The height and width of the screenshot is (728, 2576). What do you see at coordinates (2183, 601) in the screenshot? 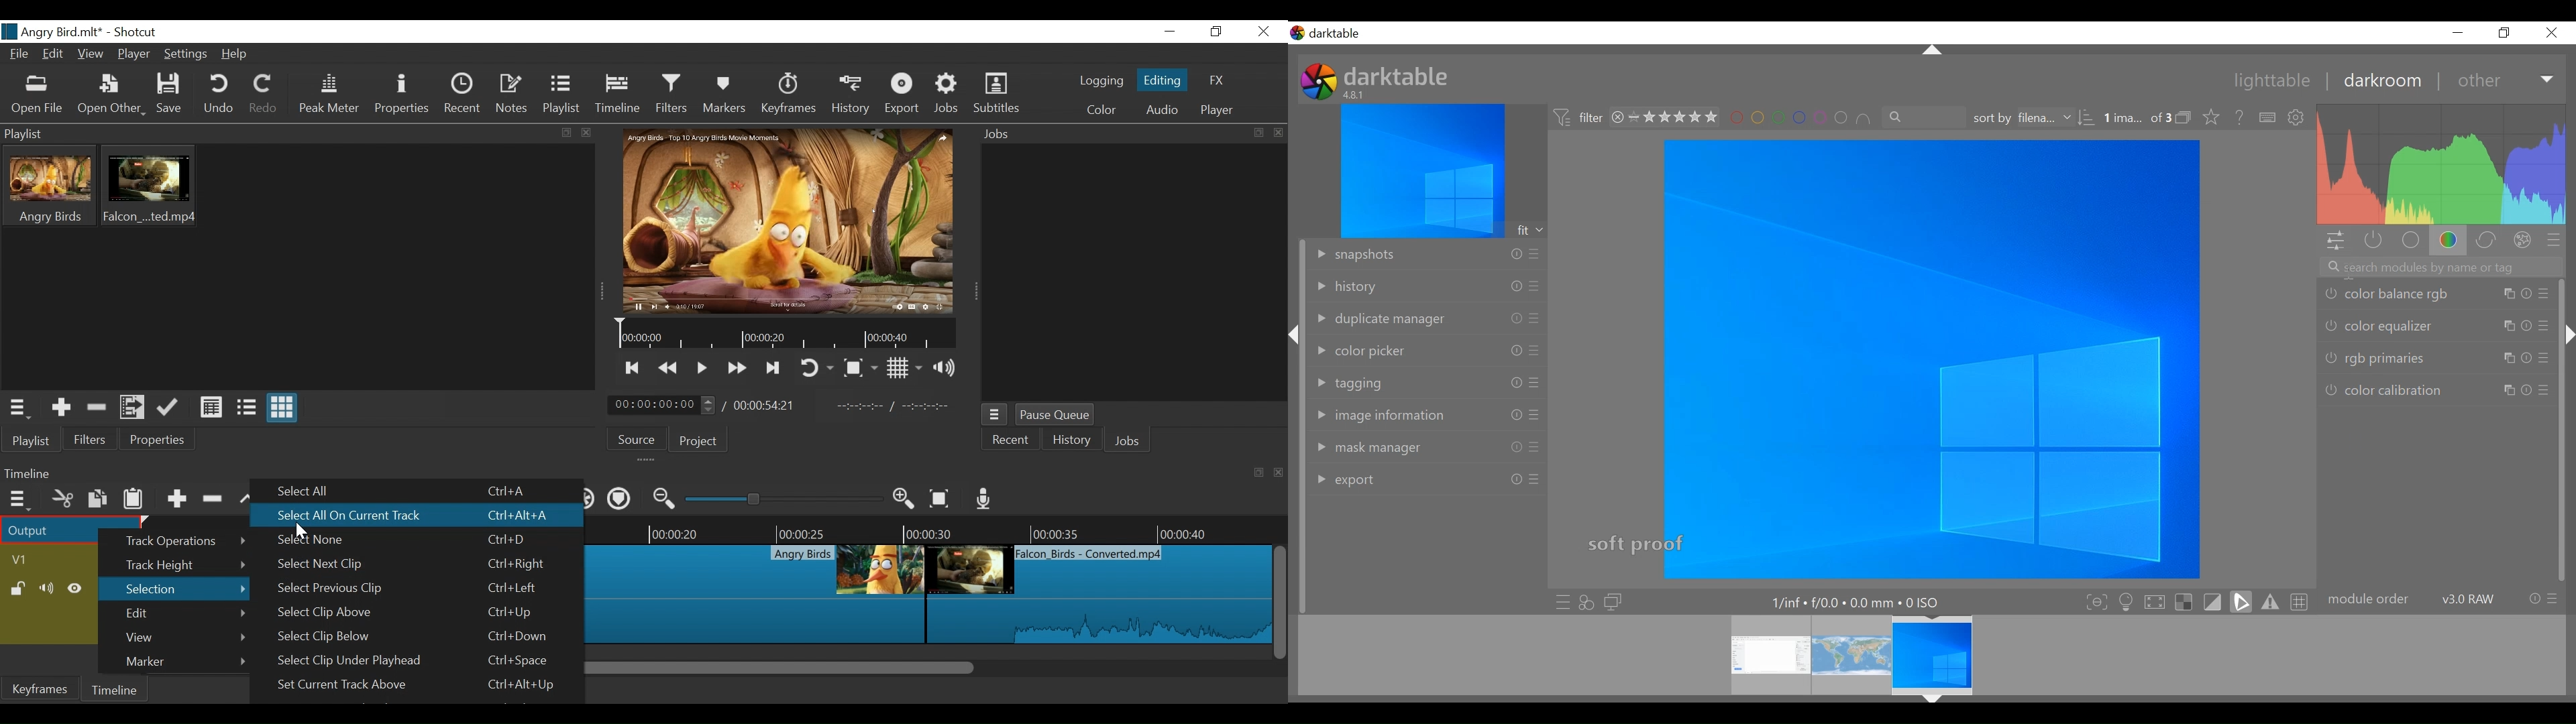
I see `toggle indication of raw overexposure` at bounding box center [2183, 601].